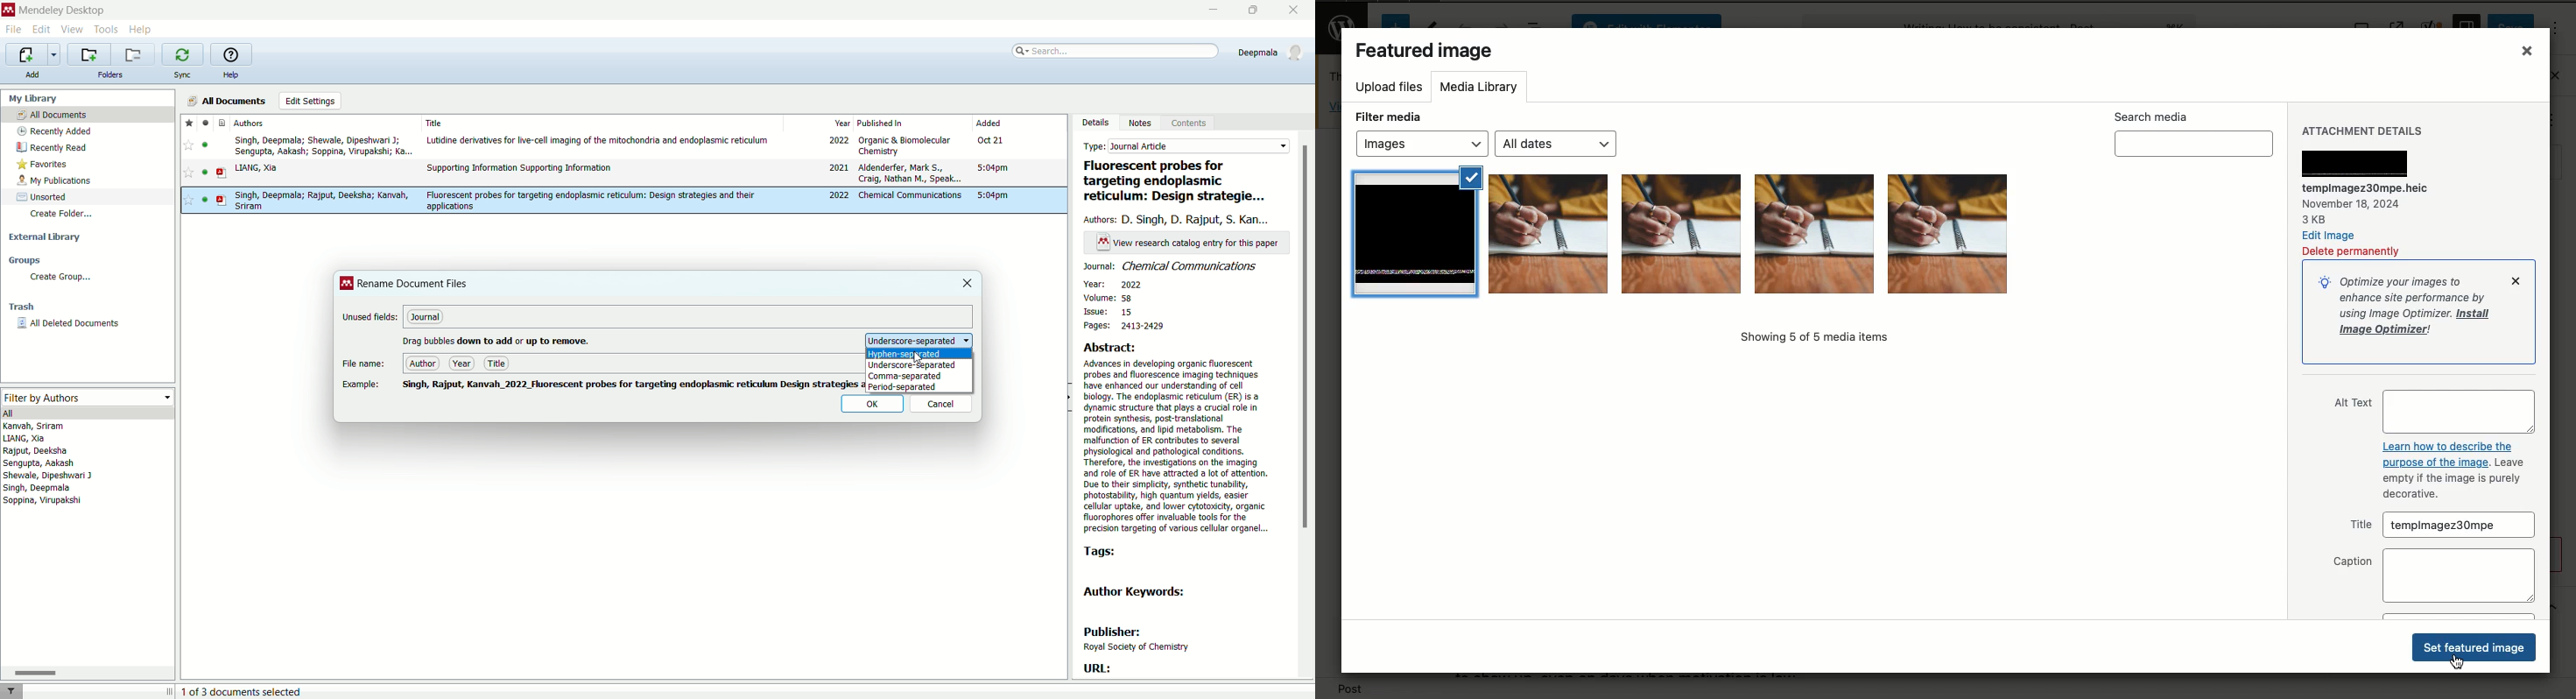 Image resolution: width=2576 pixels, height=700 pixels. I want to click on Aldenderfer, Mark S, Craig, Nathan M, Speak, so click(908, 174).